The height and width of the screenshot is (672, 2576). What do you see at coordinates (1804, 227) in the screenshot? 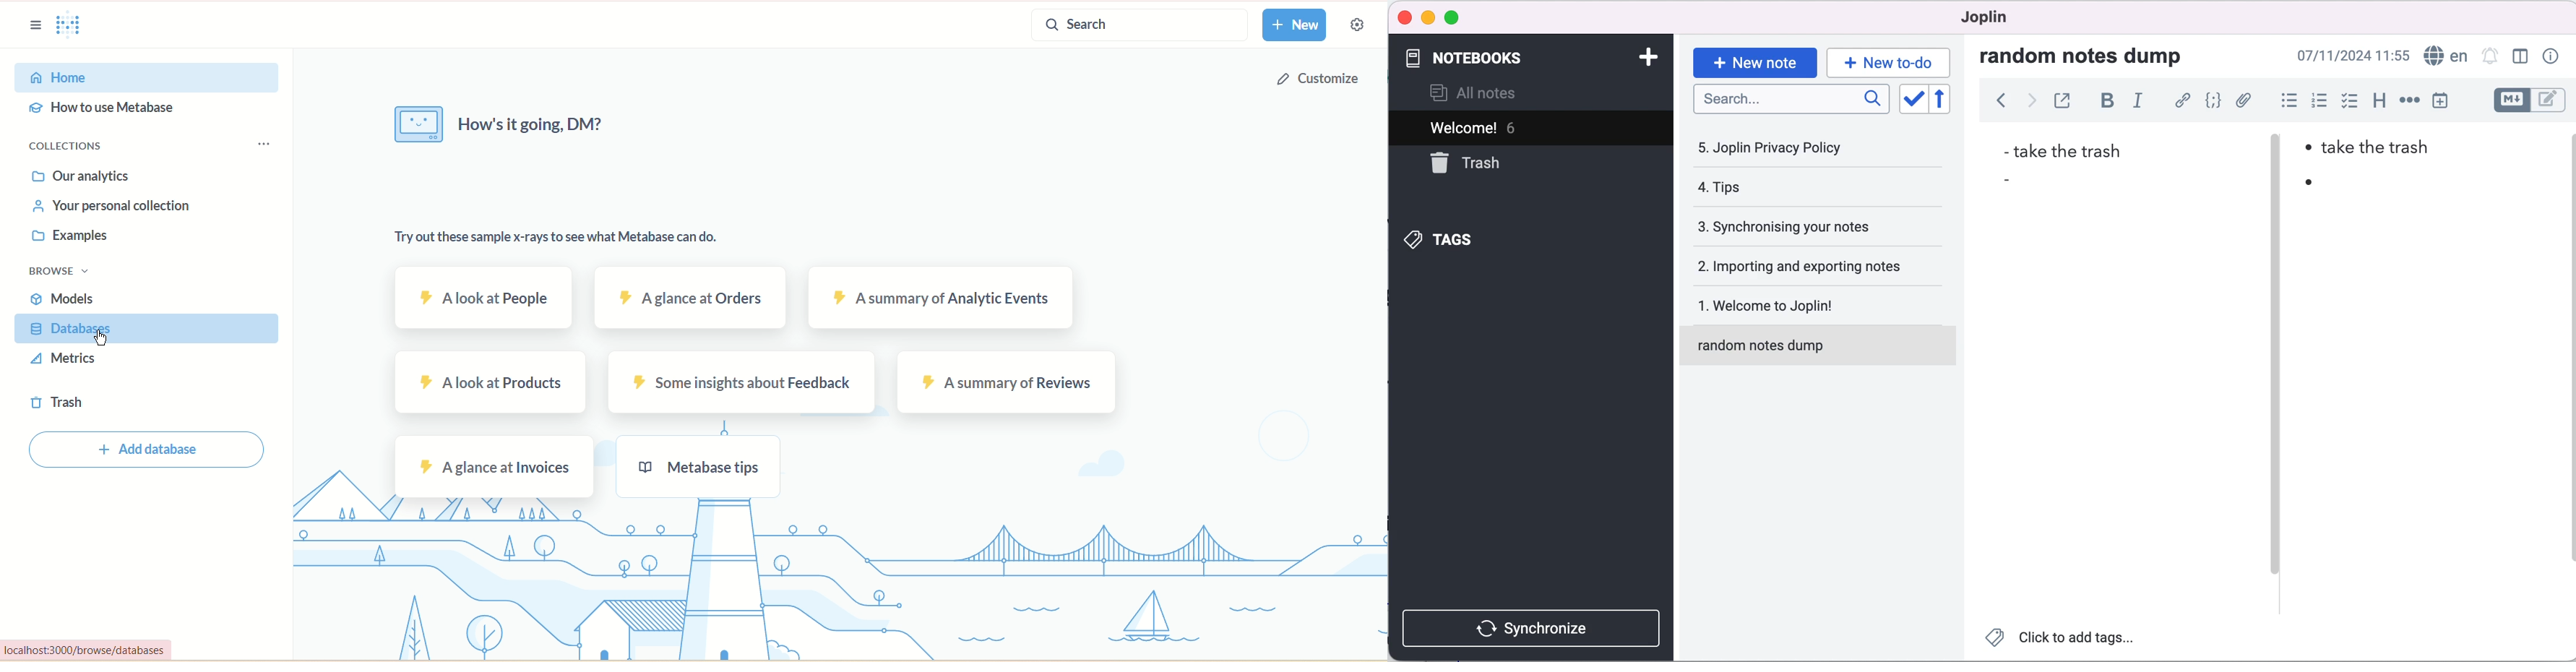
I see `synchronising your notes` at bounding box center [1804, 227].